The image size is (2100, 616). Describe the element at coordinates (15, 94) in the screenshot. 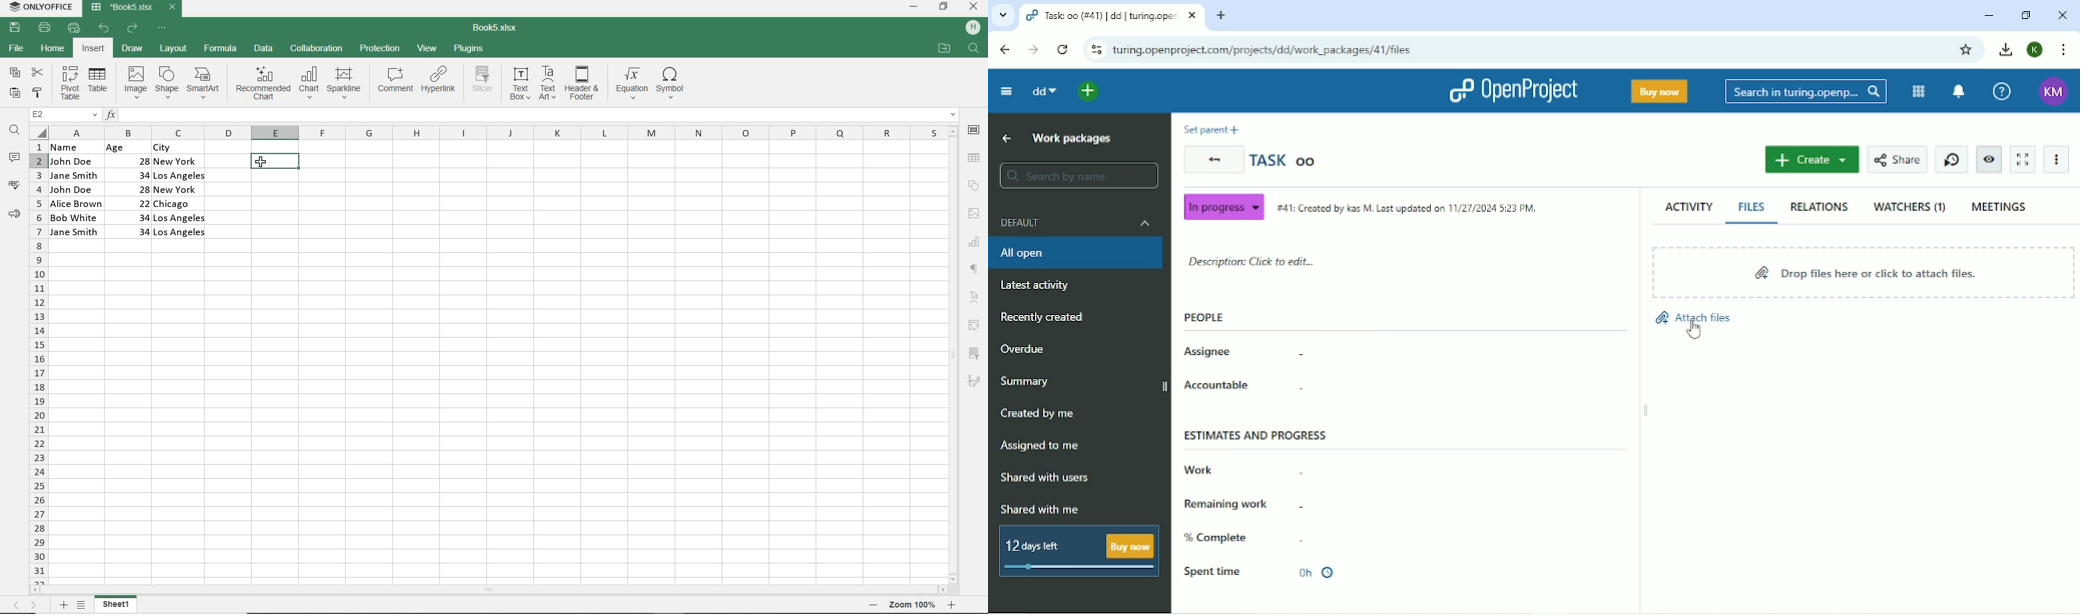

I see `PASTE` at that location.